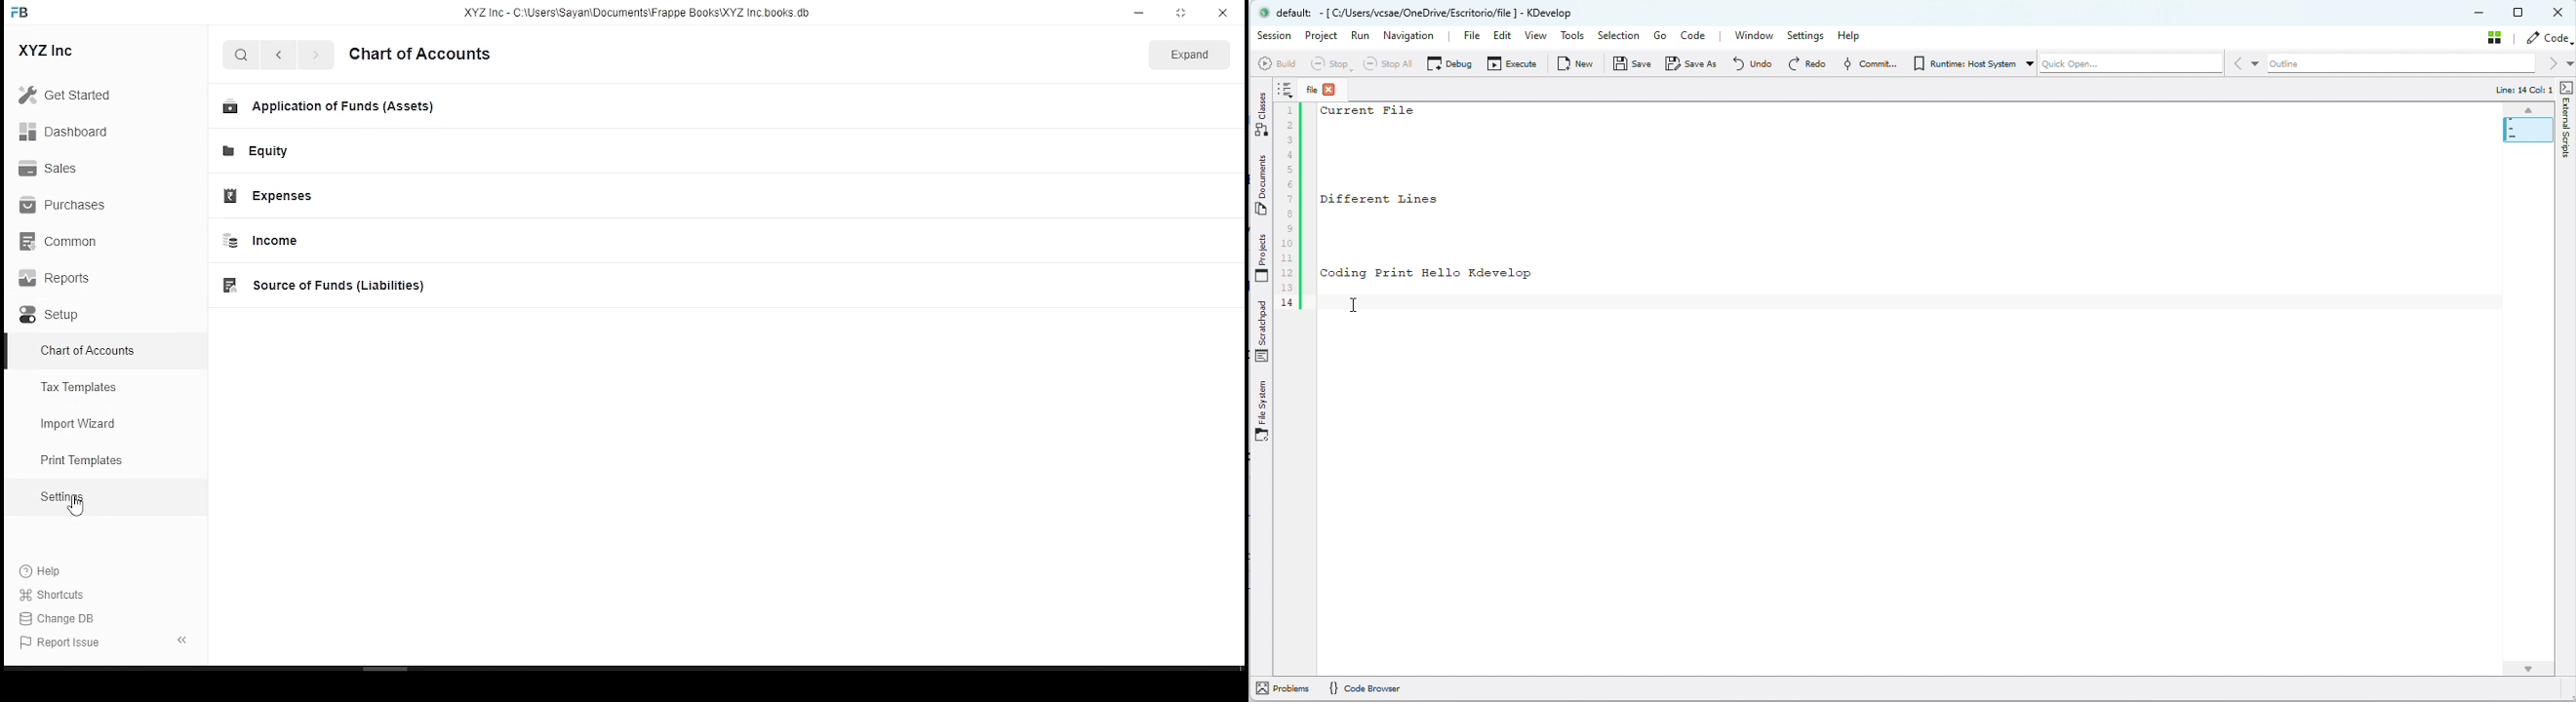  Describe the element at coordinates (51, 167) in the screenshot. I see `Sales` at that location.